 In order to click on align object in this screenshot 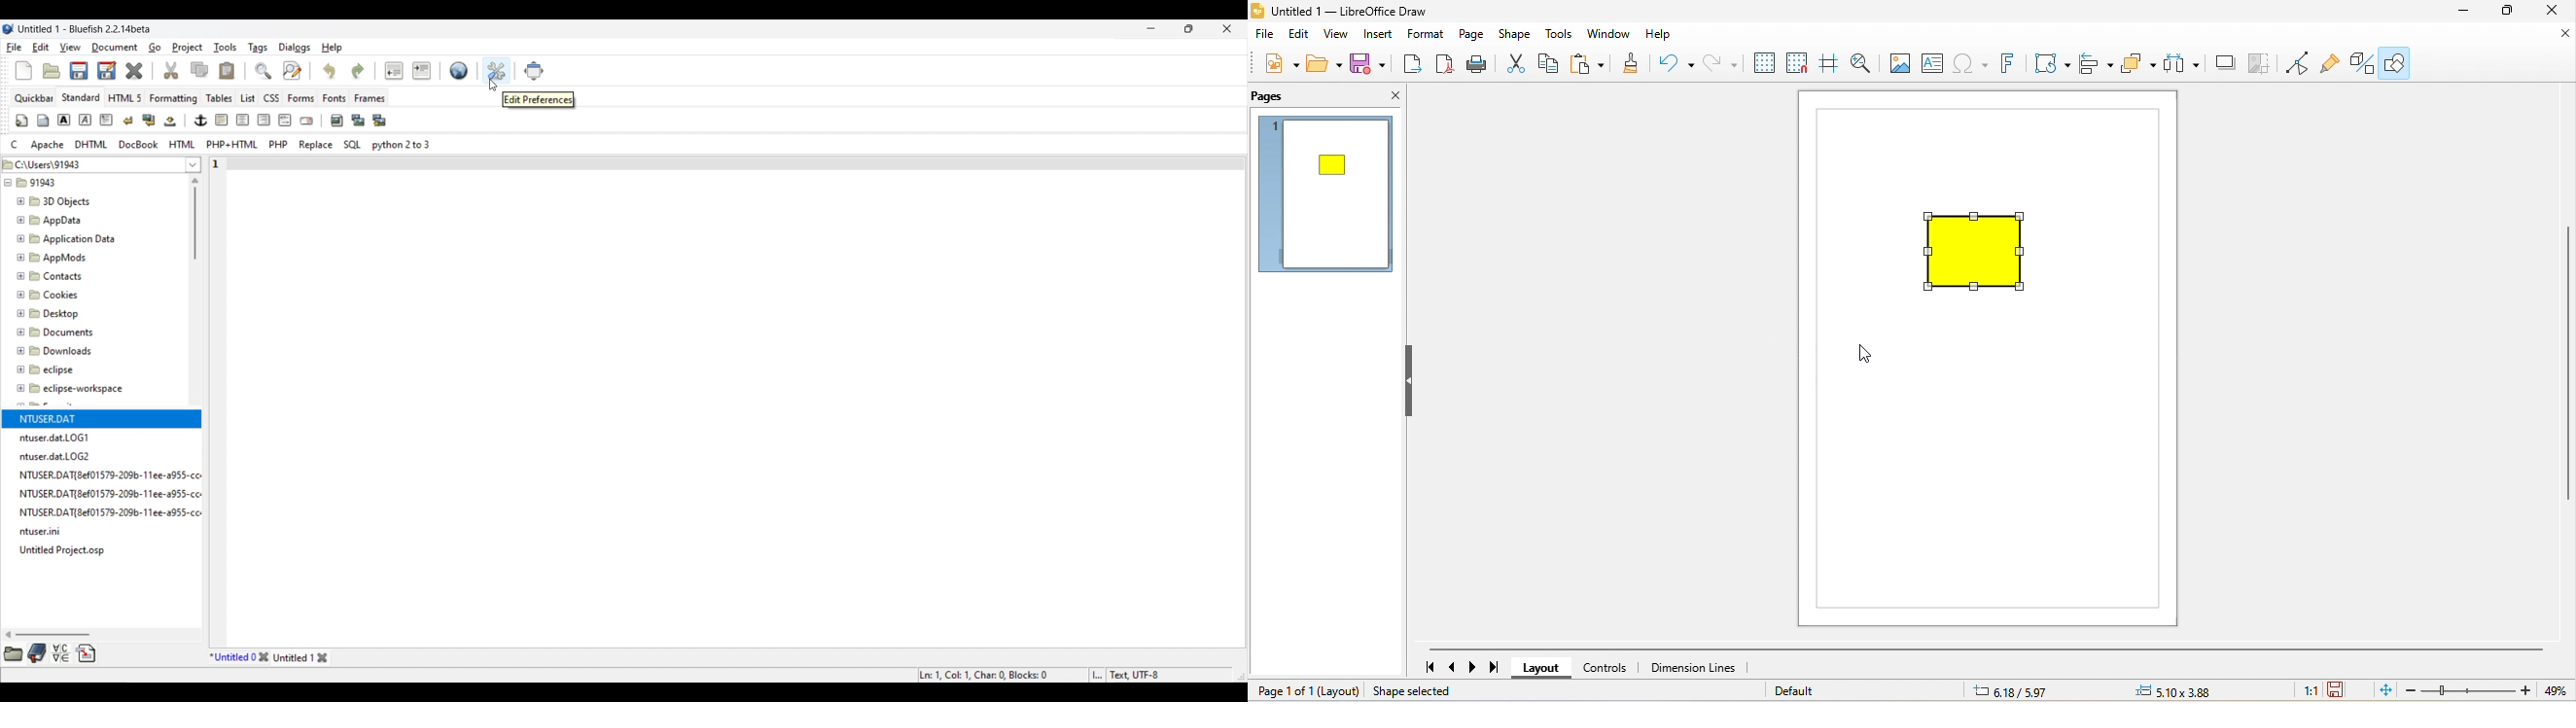, I will do `click(2098, 65)`.